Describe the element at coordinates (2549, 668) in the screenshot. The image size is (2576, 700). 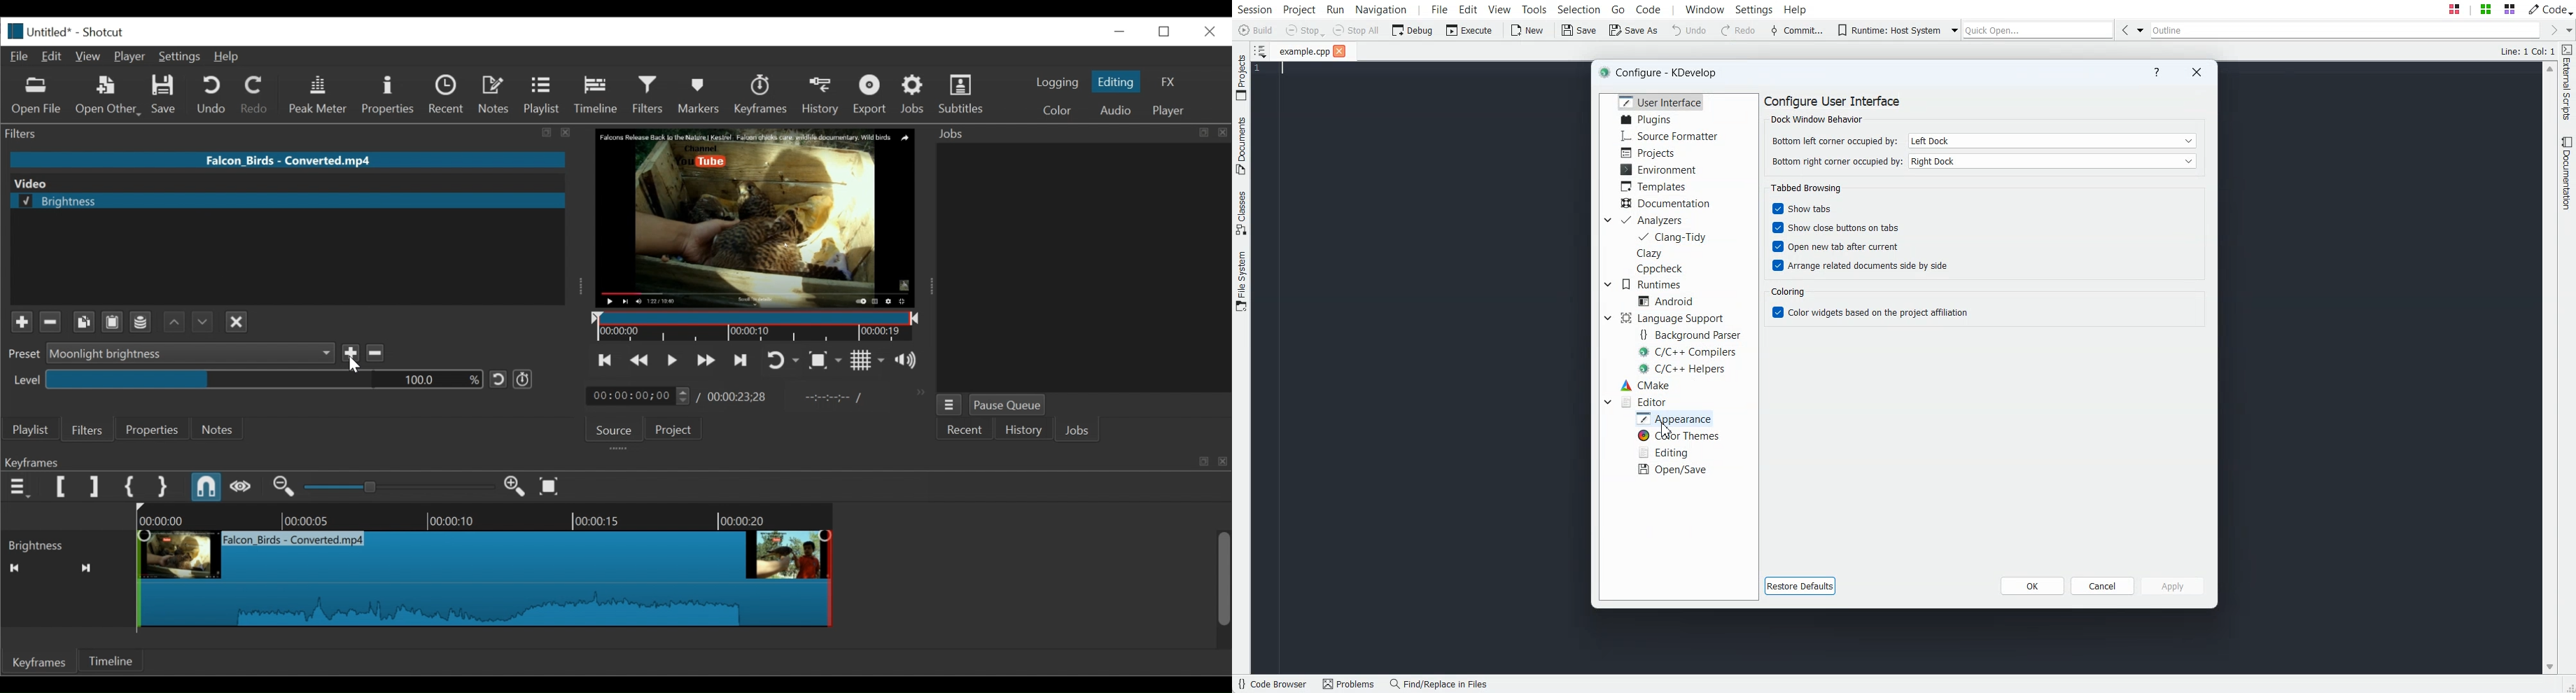
I see `Scroll down` at that location.